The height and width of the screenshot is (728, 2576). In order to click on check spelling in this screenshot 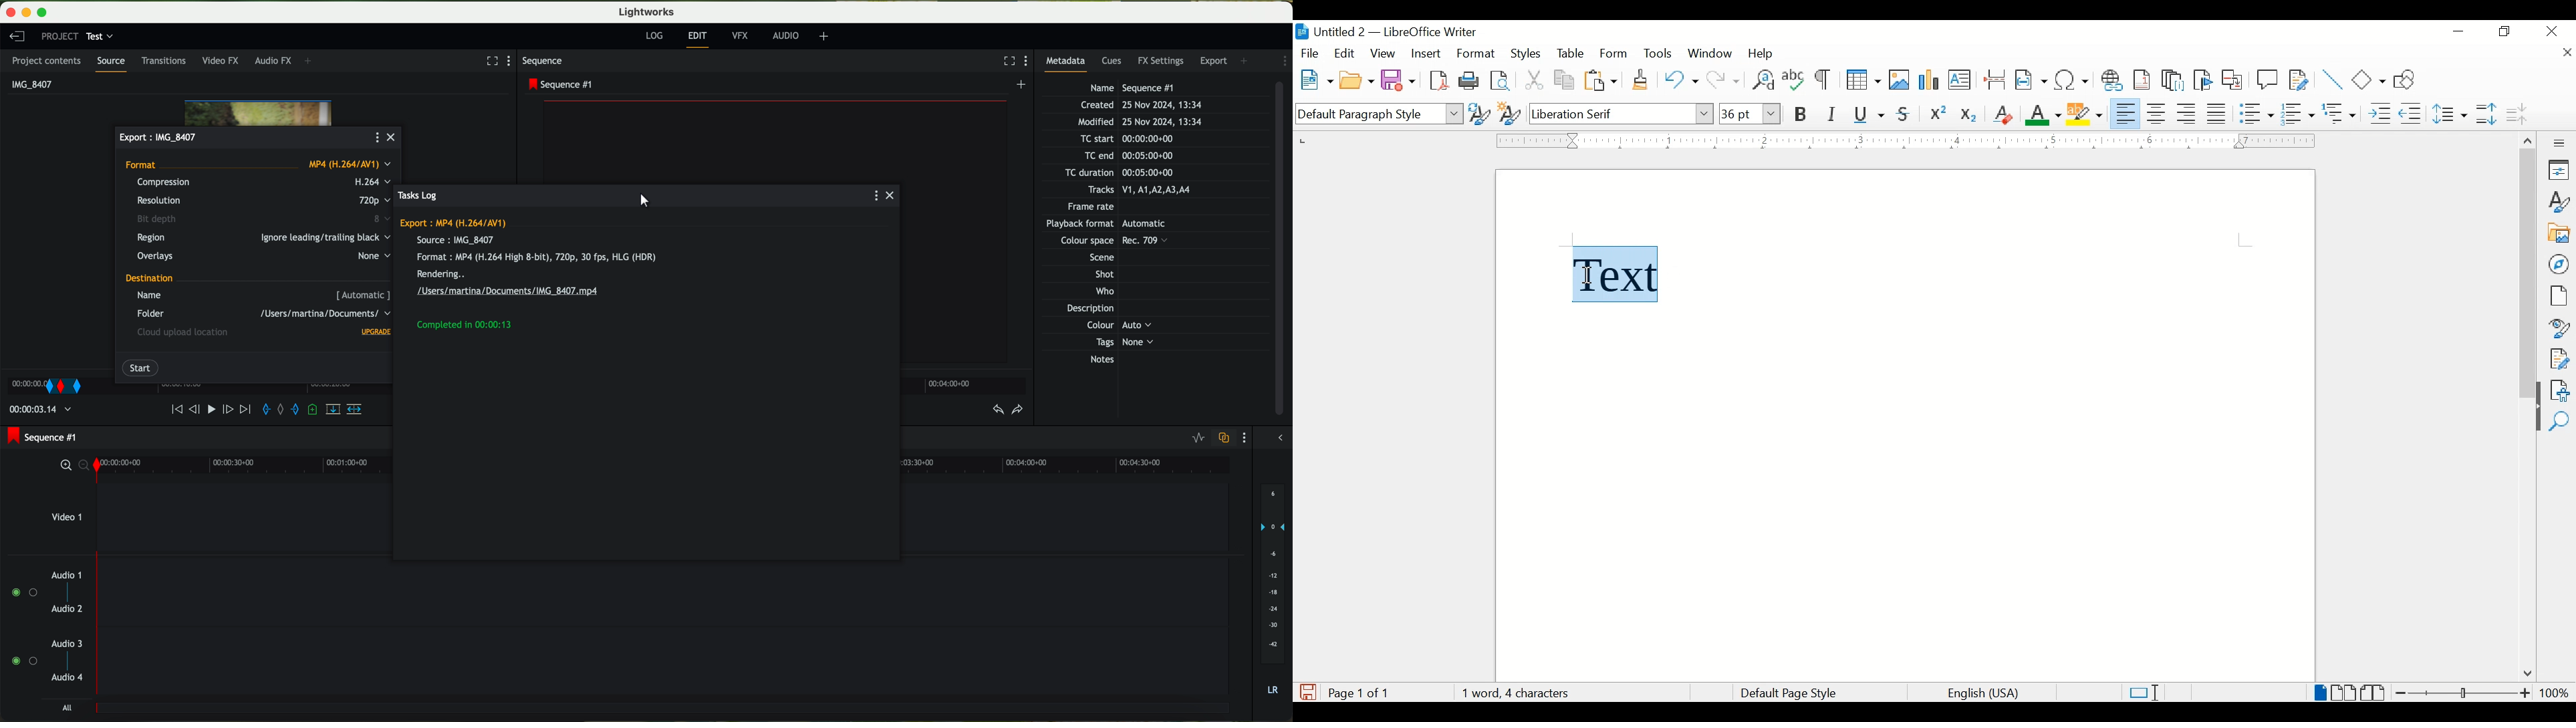, I will do `click(1794, 79)`.